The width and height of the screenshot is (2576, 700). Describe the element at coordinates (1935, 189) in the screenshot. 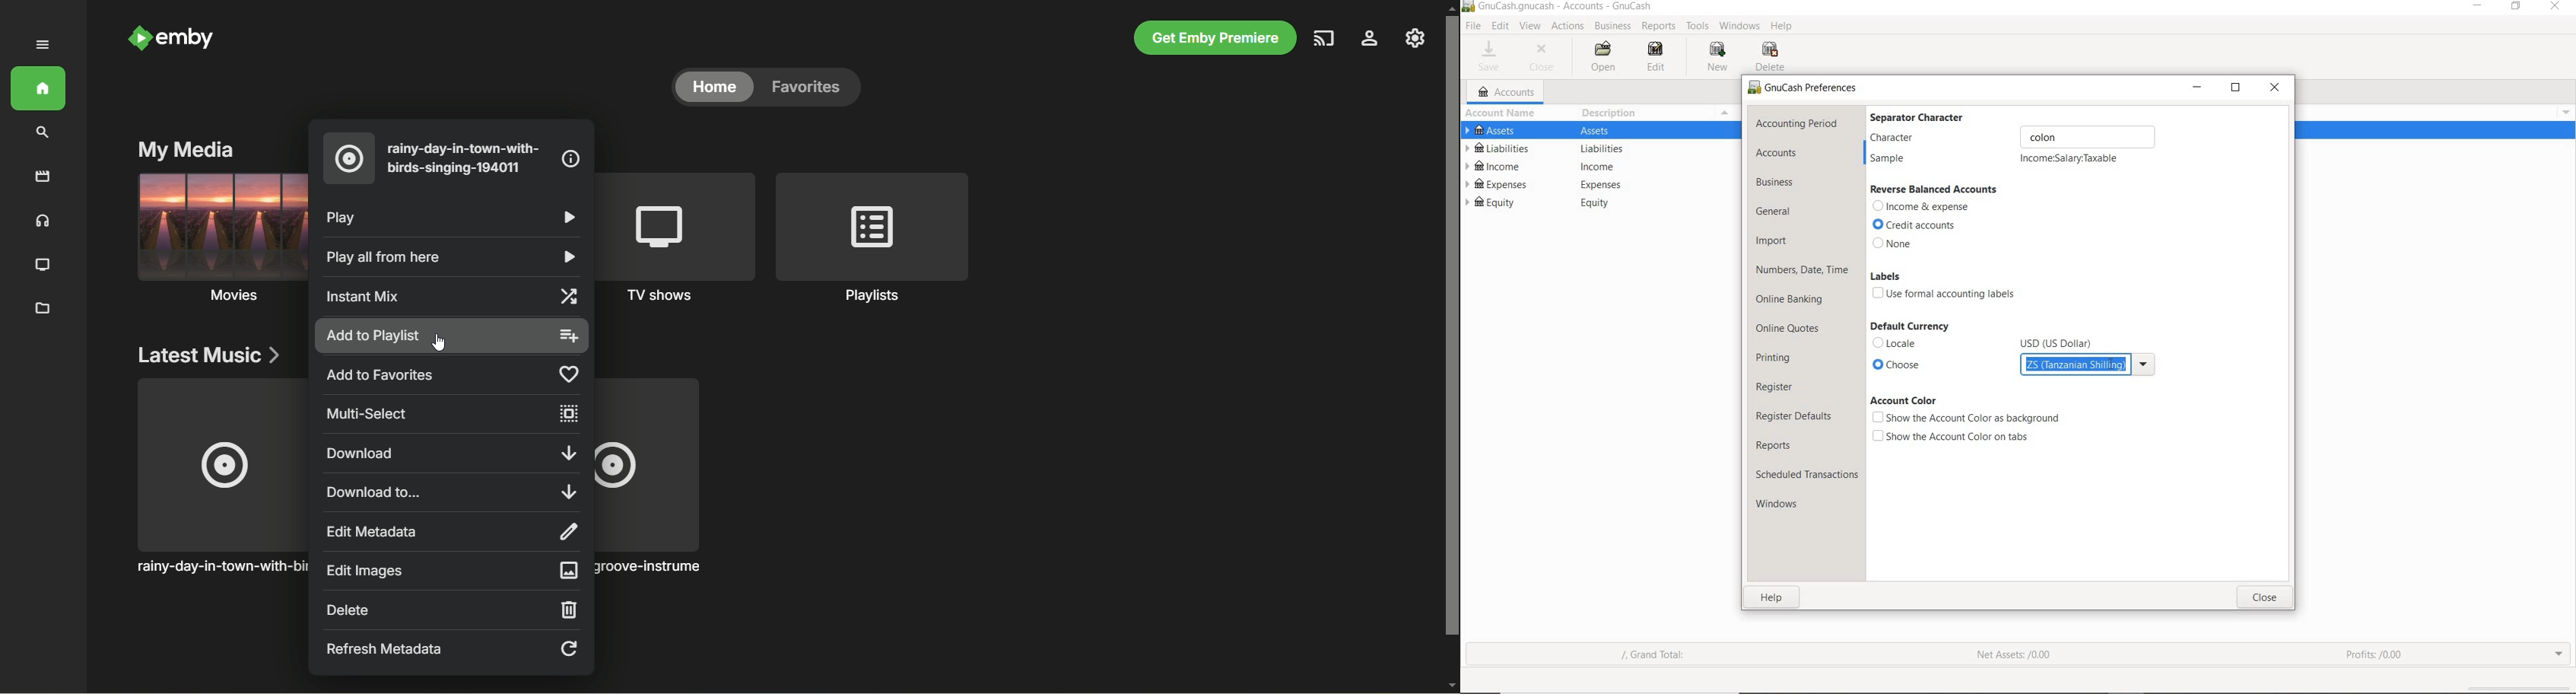

I see `reverse balanced accounts` at that location.